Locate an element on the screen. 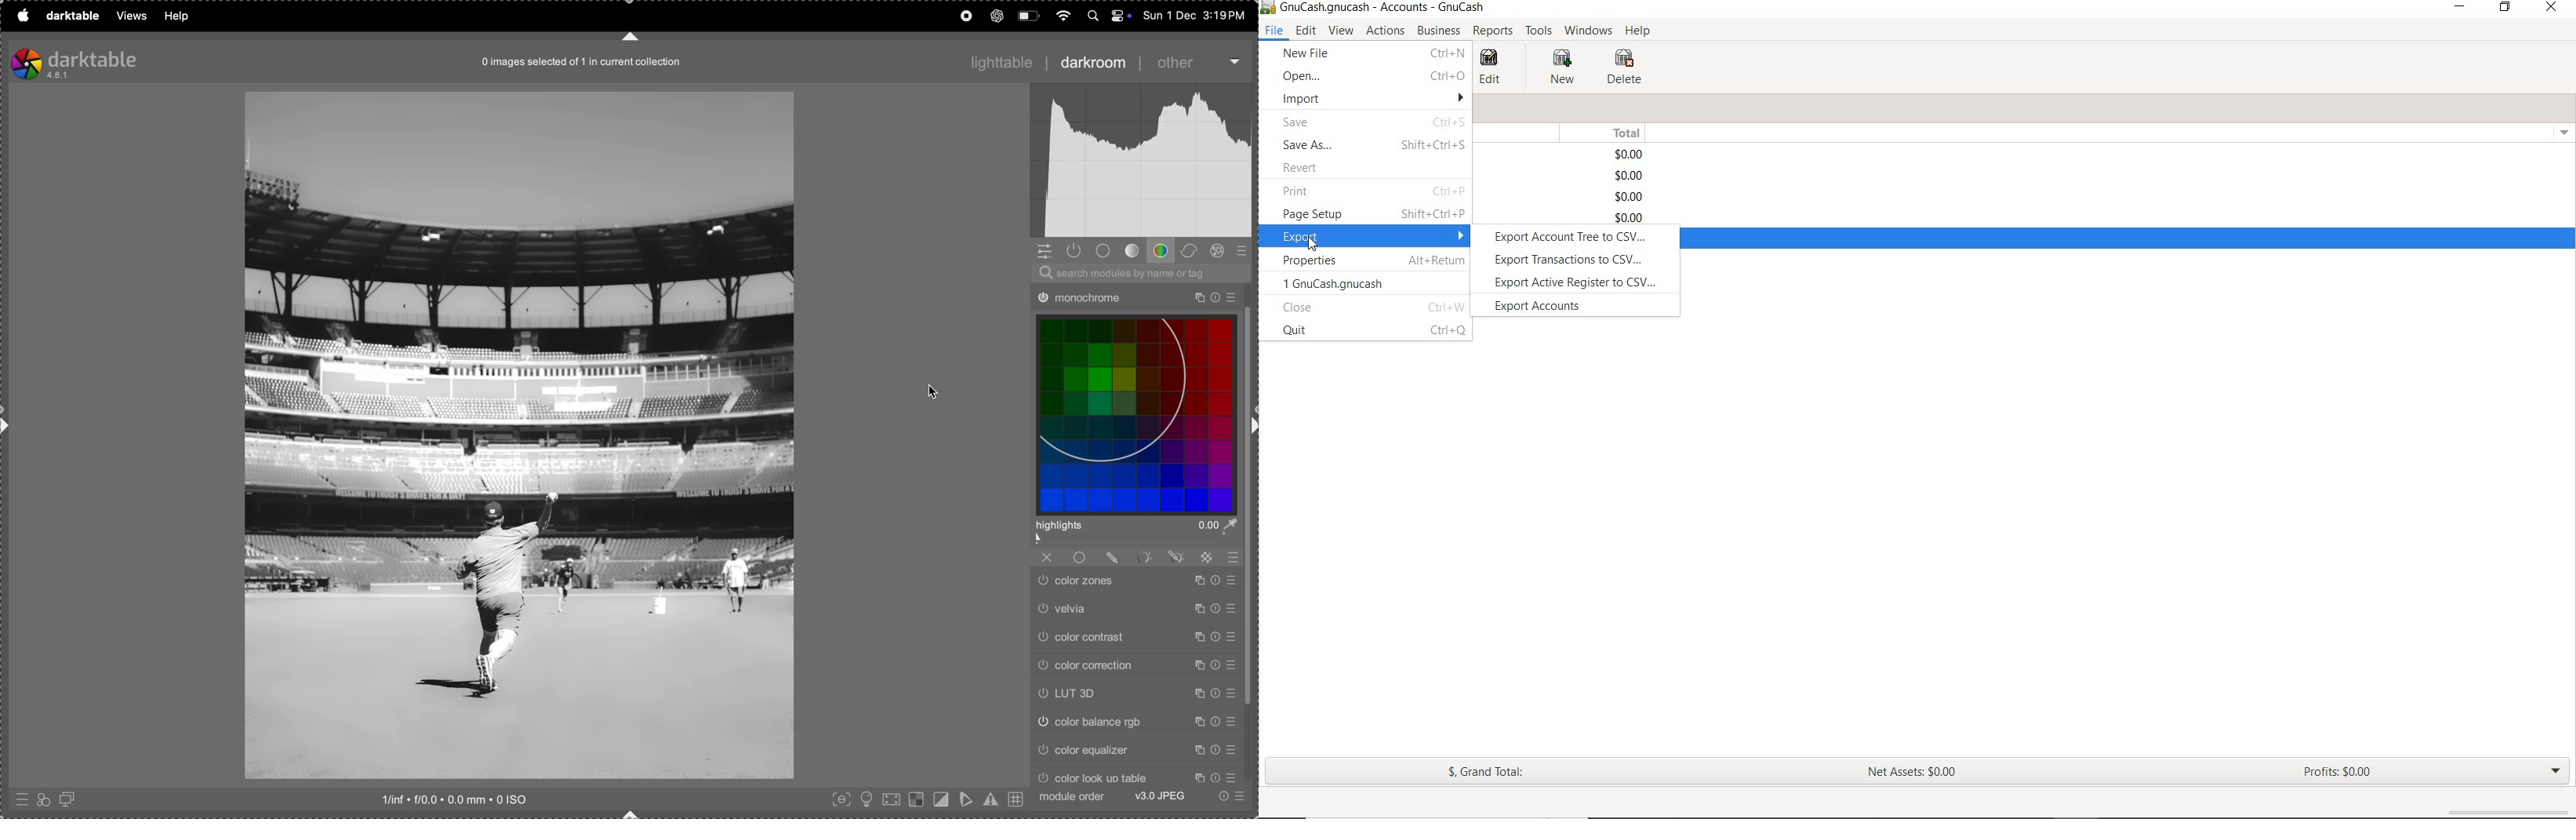  v3 jpeg is located at coordinates (1158, 795).